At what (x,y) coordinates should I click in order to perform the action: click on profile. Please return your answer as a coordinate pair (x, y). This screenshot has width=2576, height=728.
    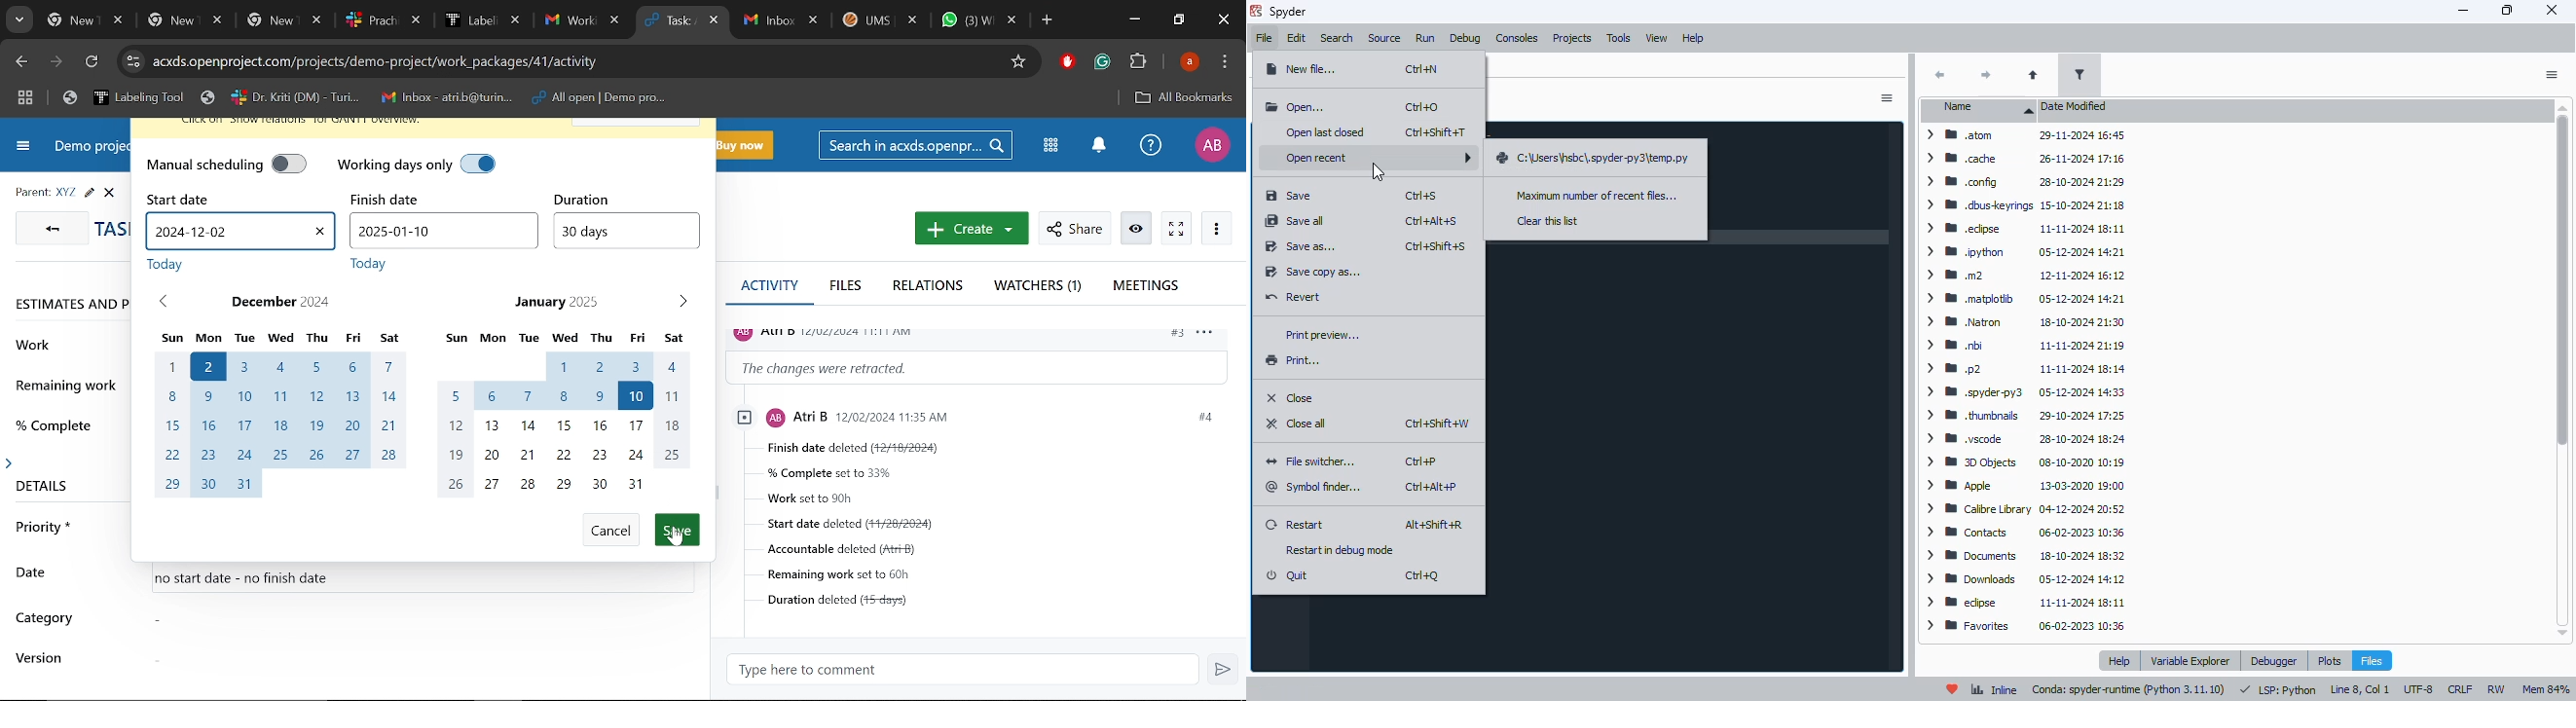
    Looking at the image, I should click on (832, 332).